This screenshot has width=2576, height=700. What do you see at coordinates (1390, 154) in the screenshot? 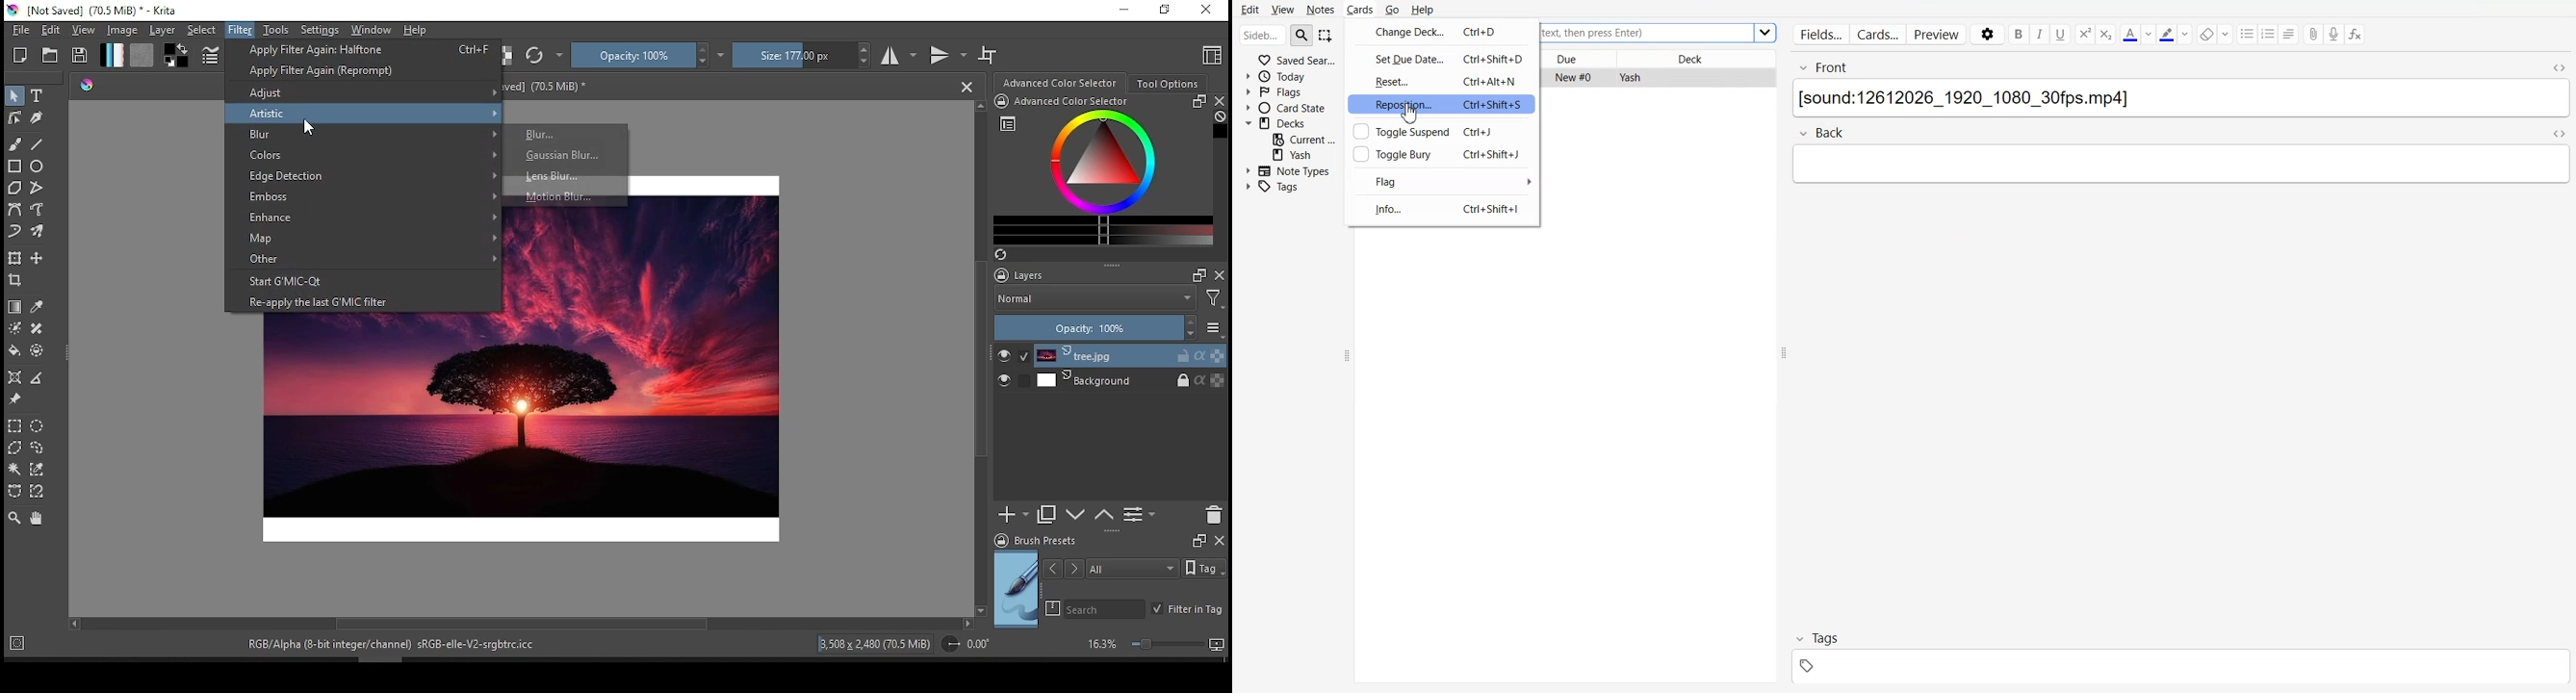
I see `Toggle Bury` at bounding box center [1390, 154].